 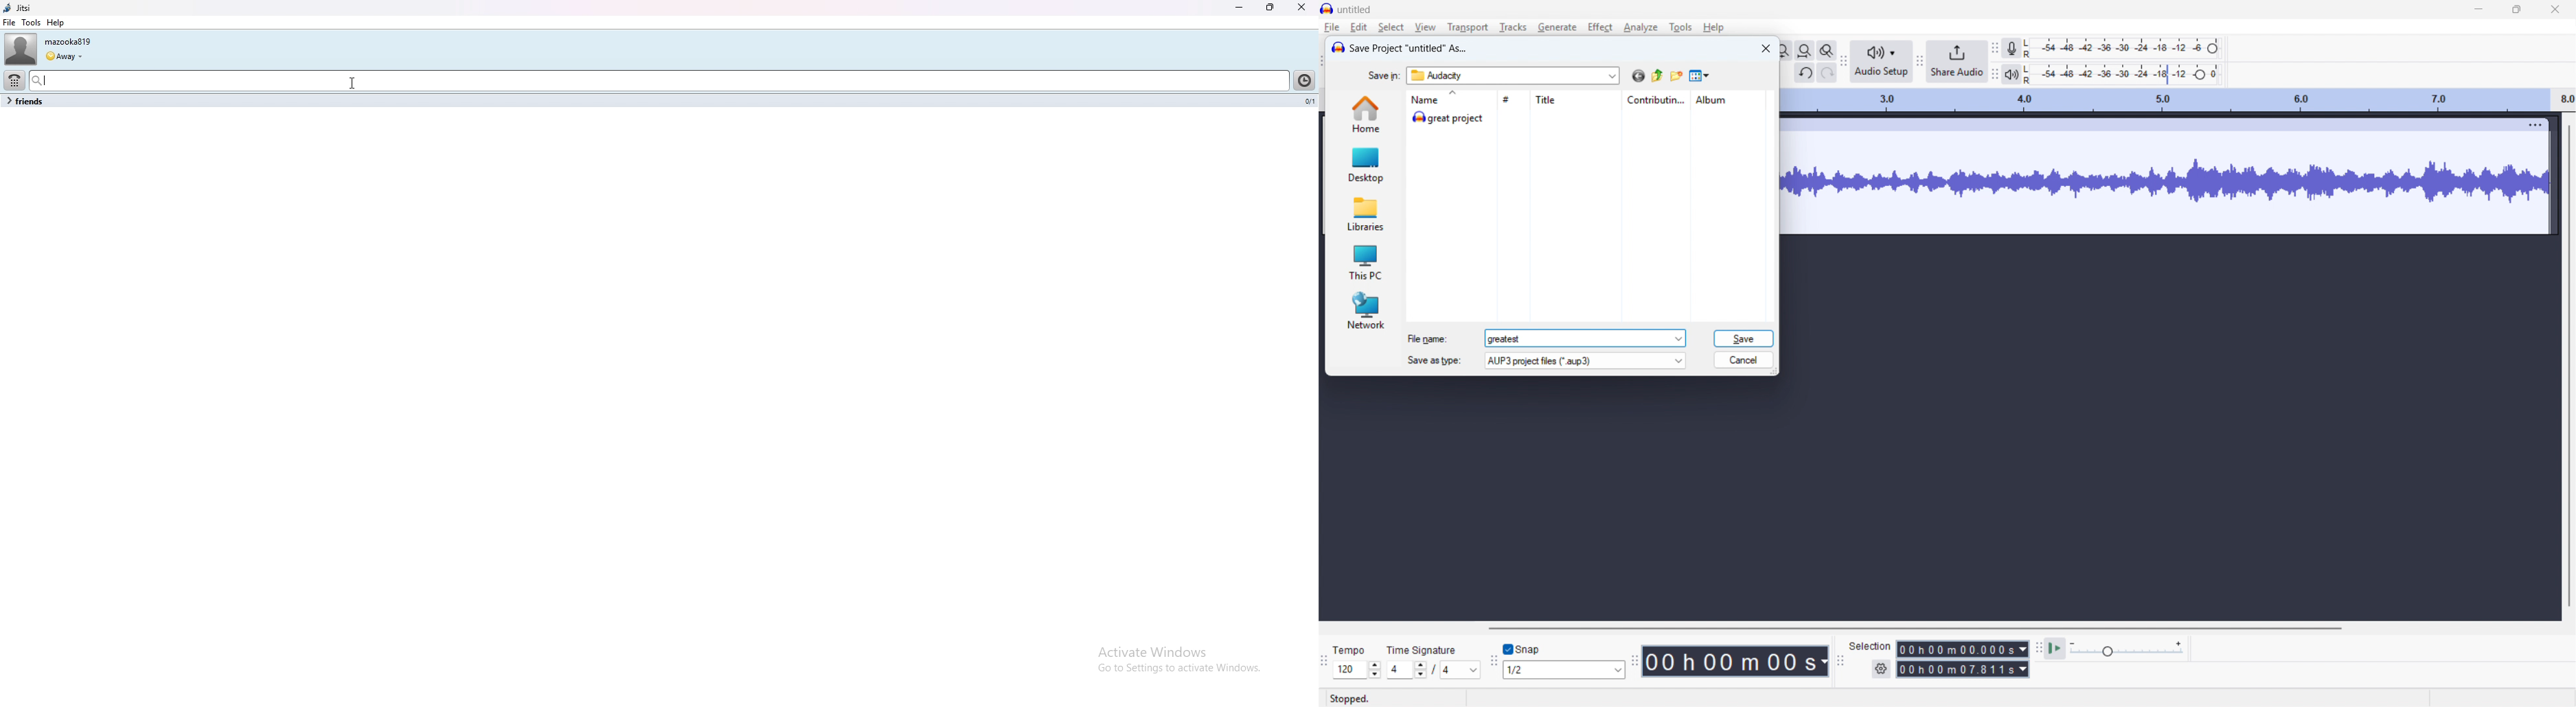 What do you see at coordinates (1410, 48) in the screenshot?
I see `Save project "untitled" as` at bounding box center [1410, 48].